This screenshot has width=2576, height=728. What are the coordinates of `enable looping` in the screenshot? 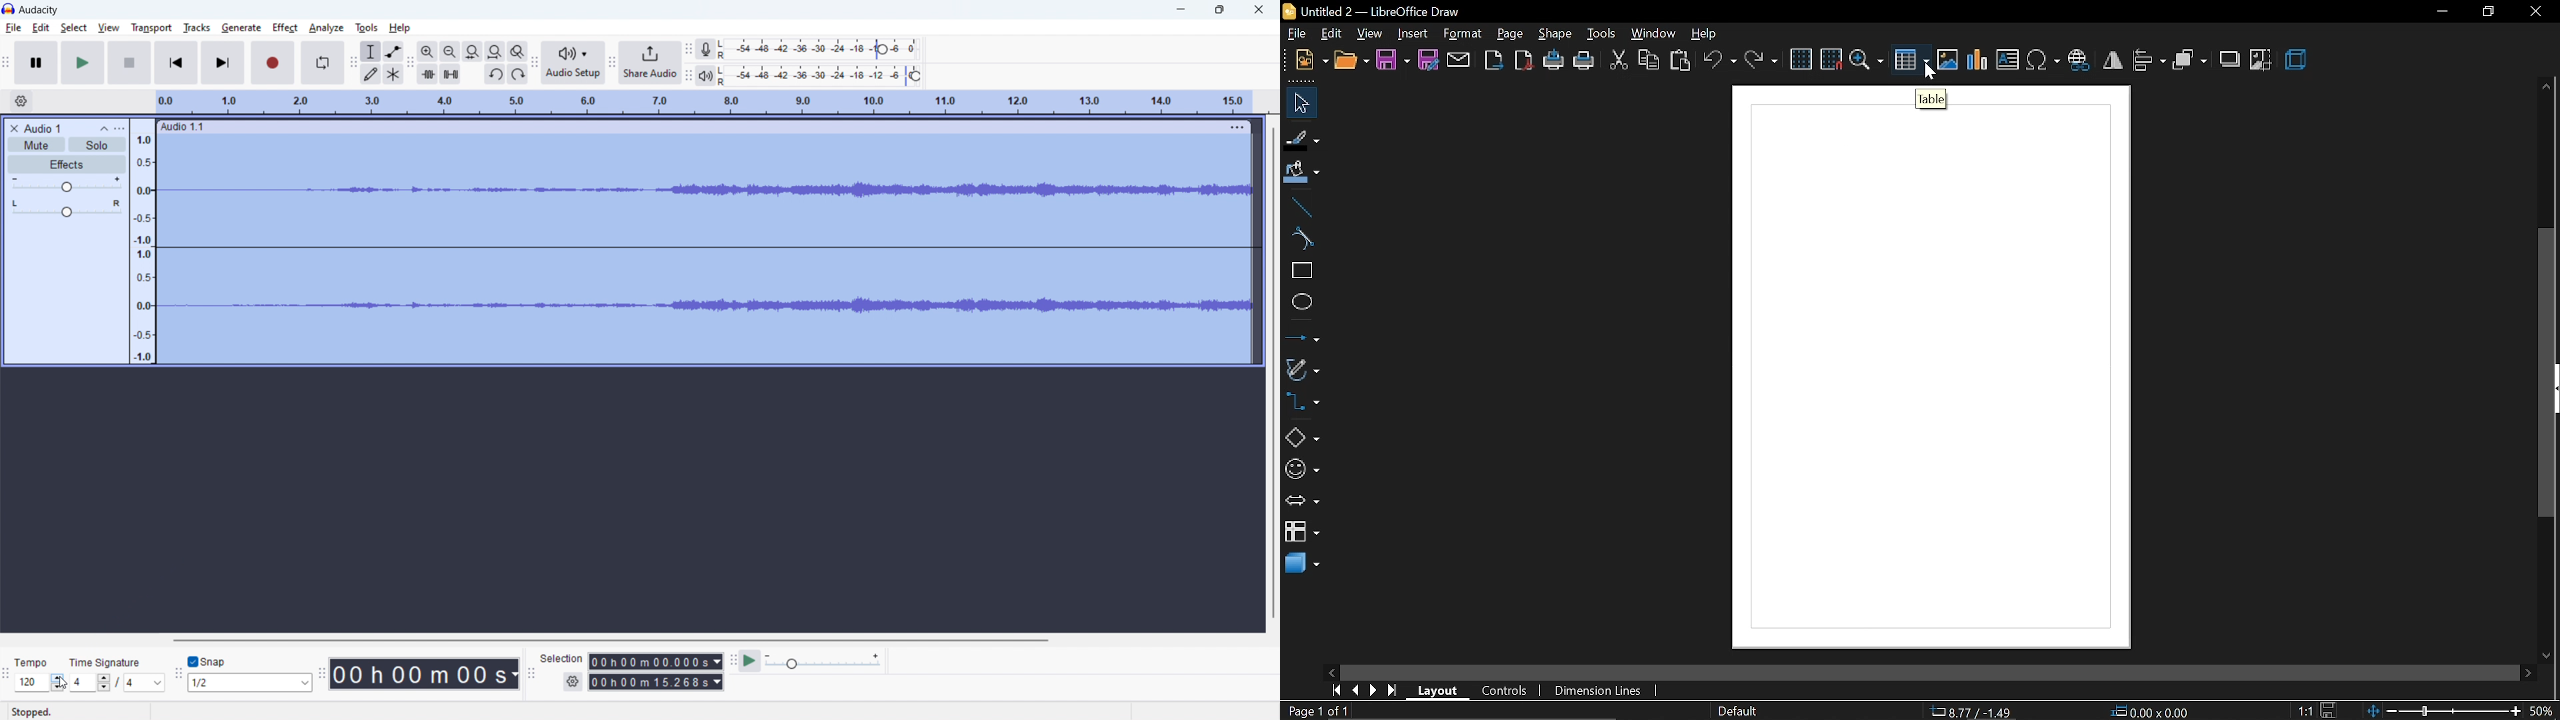 It's located at (323, 63).